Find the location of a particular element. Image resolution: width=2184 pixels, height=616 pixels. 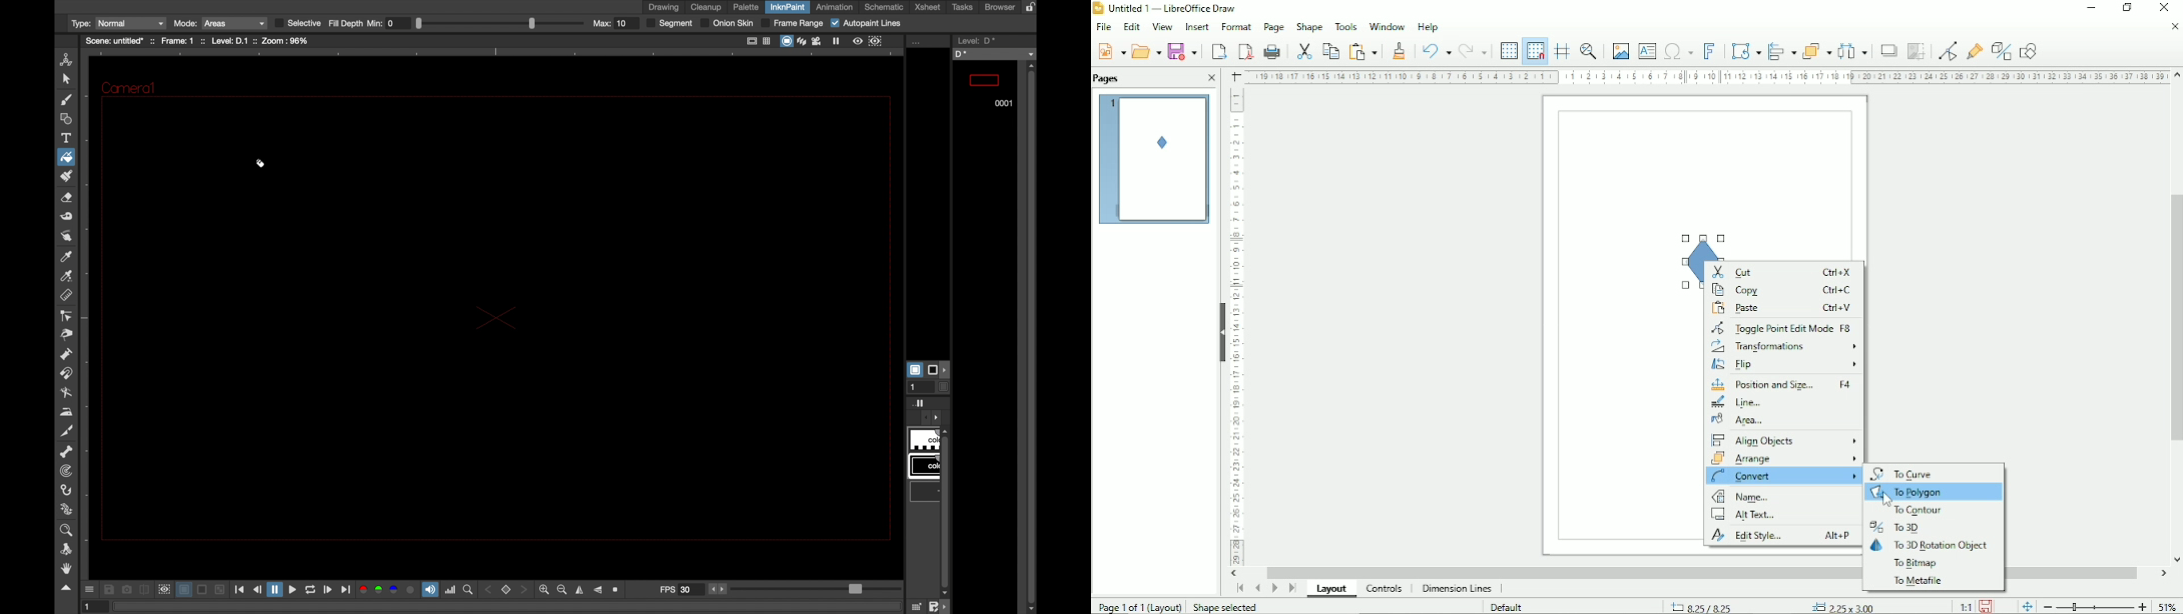

Arrange is located at coordinates (1784, 460).